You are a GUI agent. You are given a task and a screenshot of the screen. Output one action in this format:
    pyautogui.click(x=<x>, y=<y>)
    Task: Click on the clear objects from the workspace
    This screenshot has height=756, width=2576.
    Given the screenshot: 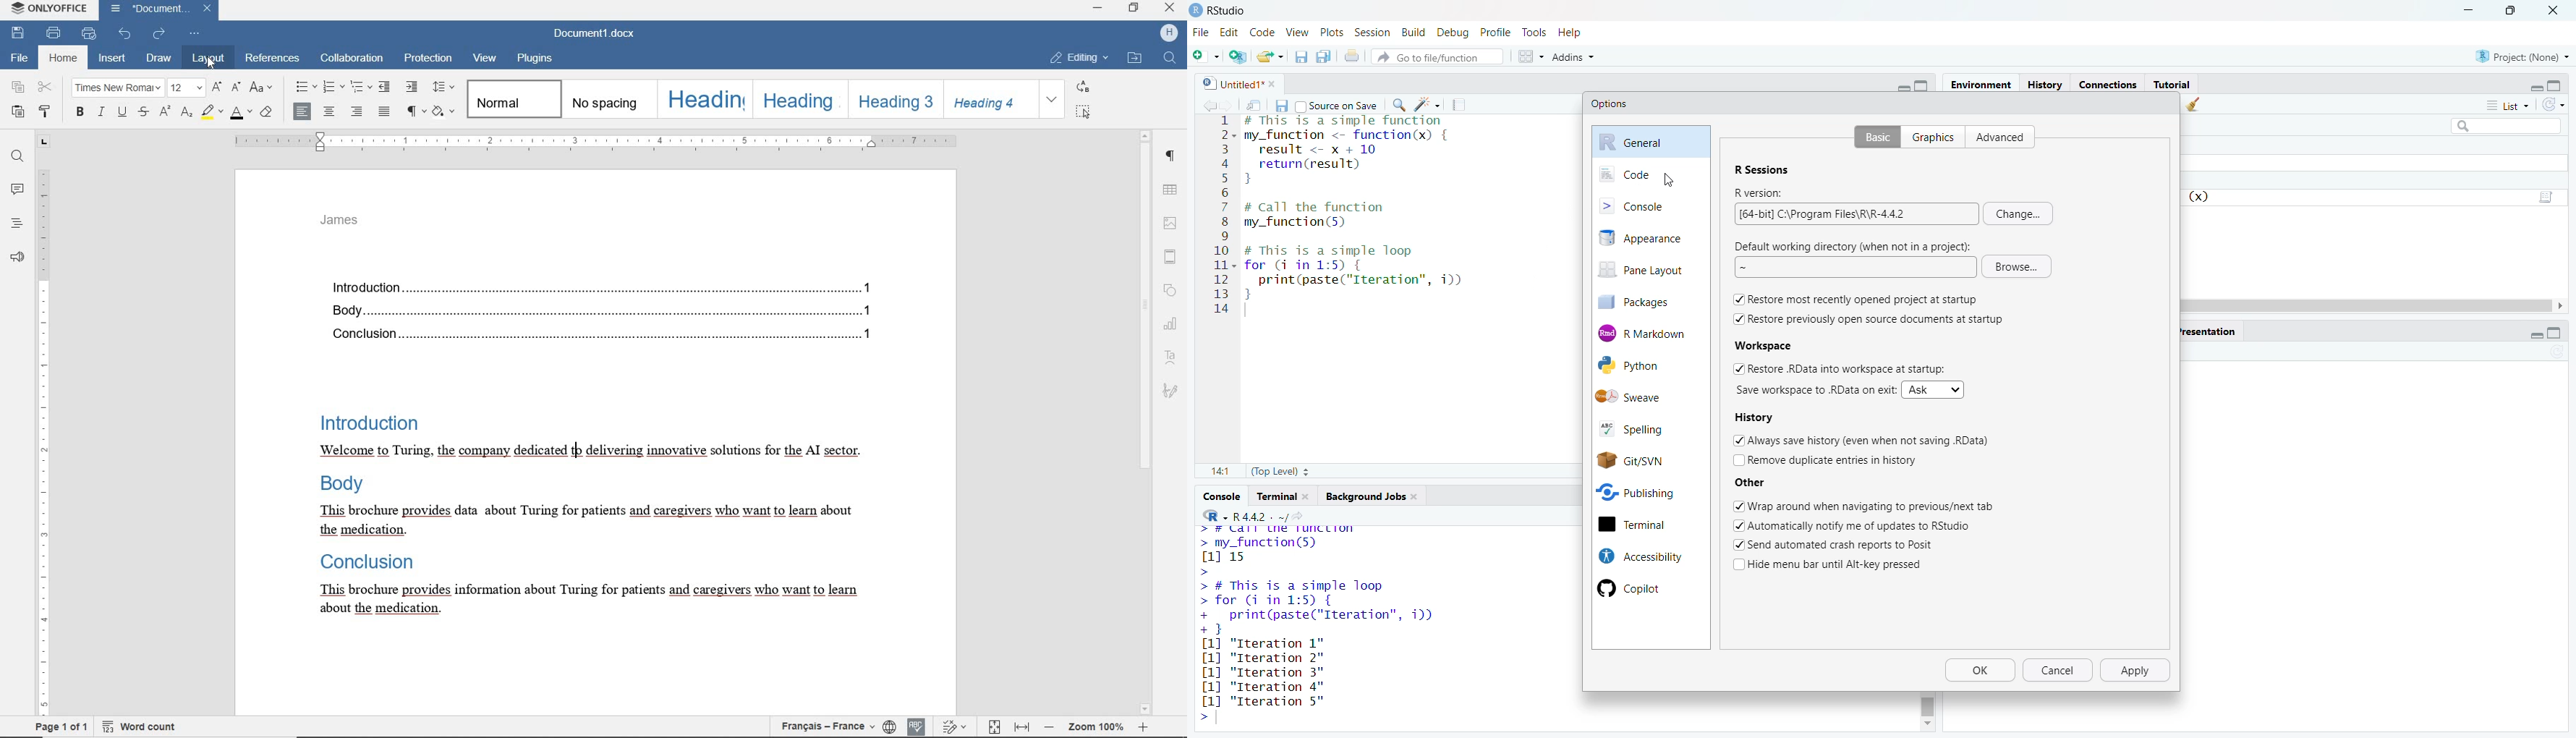 What is the action you would take?
    pyautogui.click(x=2195, y=106)
    